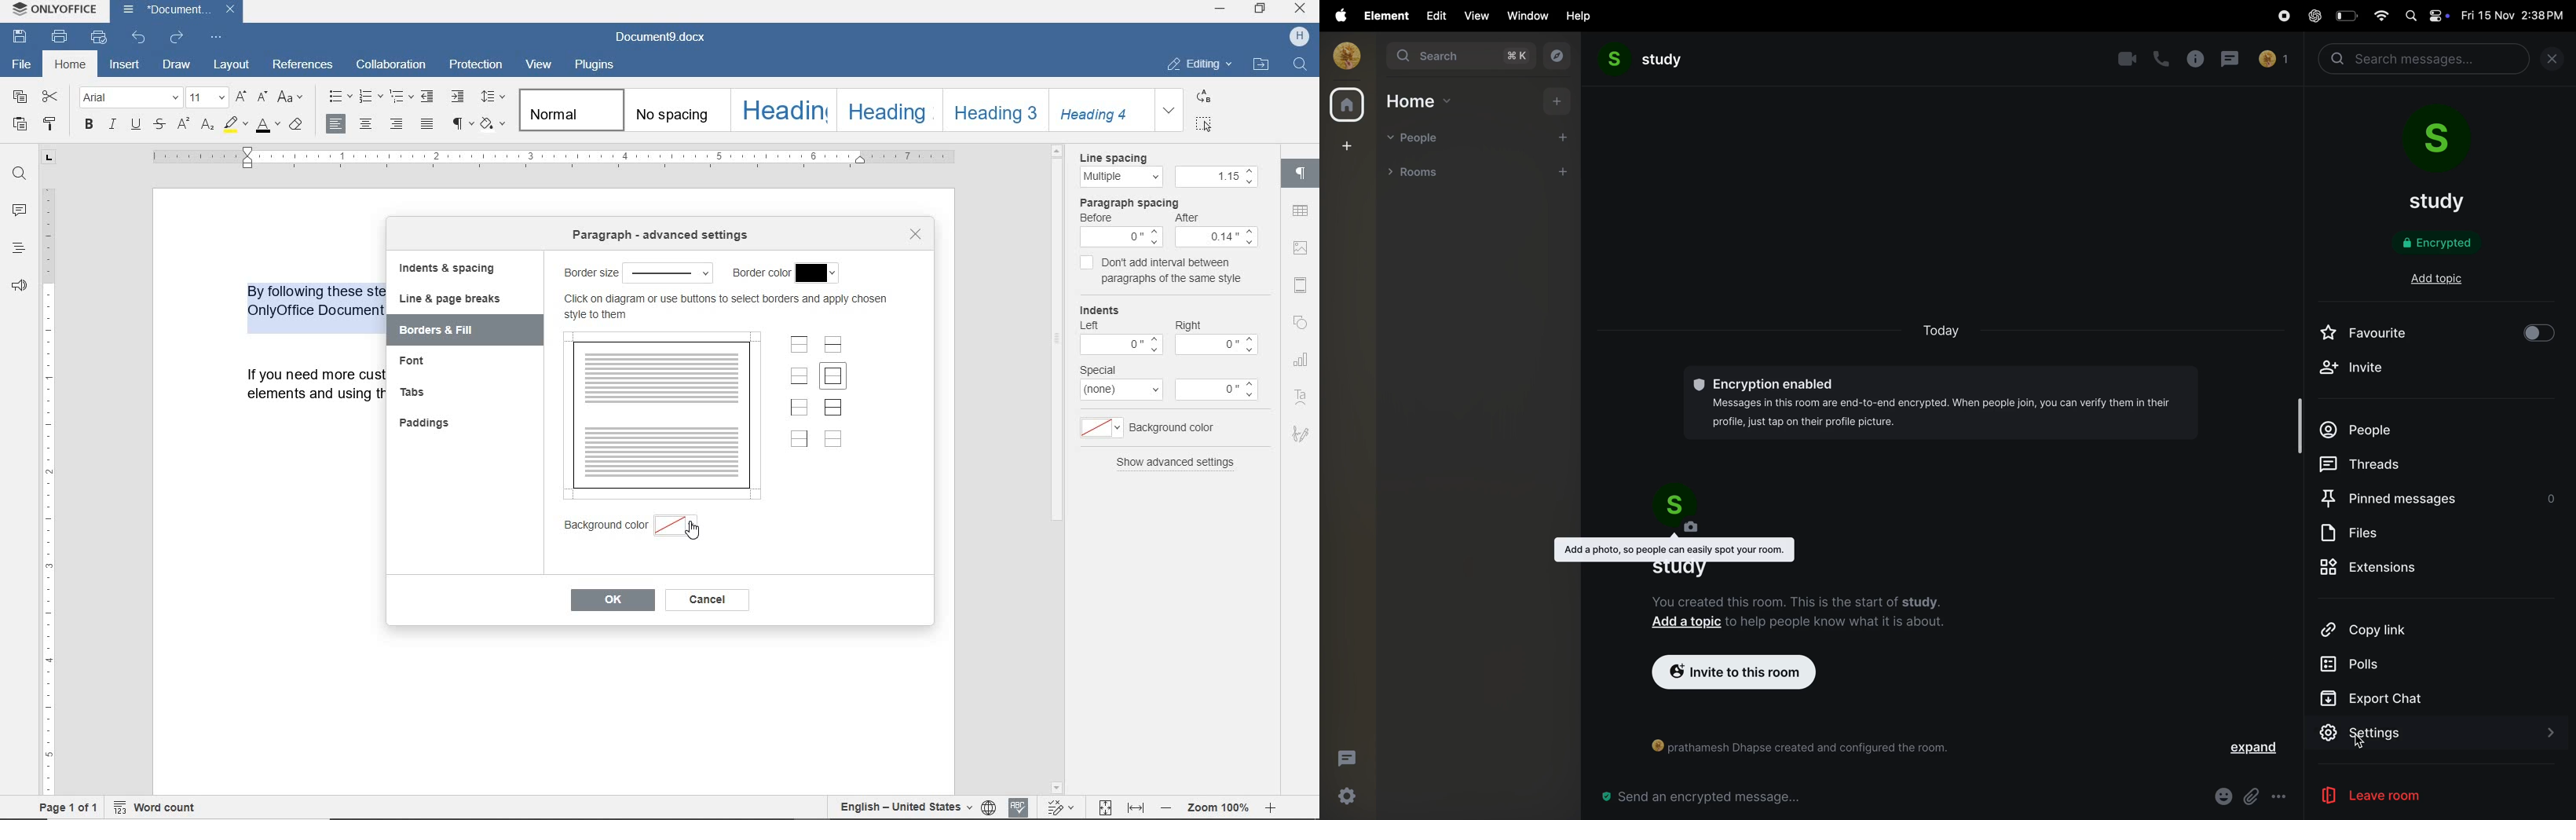 The height and width of the screenshot is (840, 2576). I want to click on set left border only, so click(798, 408).